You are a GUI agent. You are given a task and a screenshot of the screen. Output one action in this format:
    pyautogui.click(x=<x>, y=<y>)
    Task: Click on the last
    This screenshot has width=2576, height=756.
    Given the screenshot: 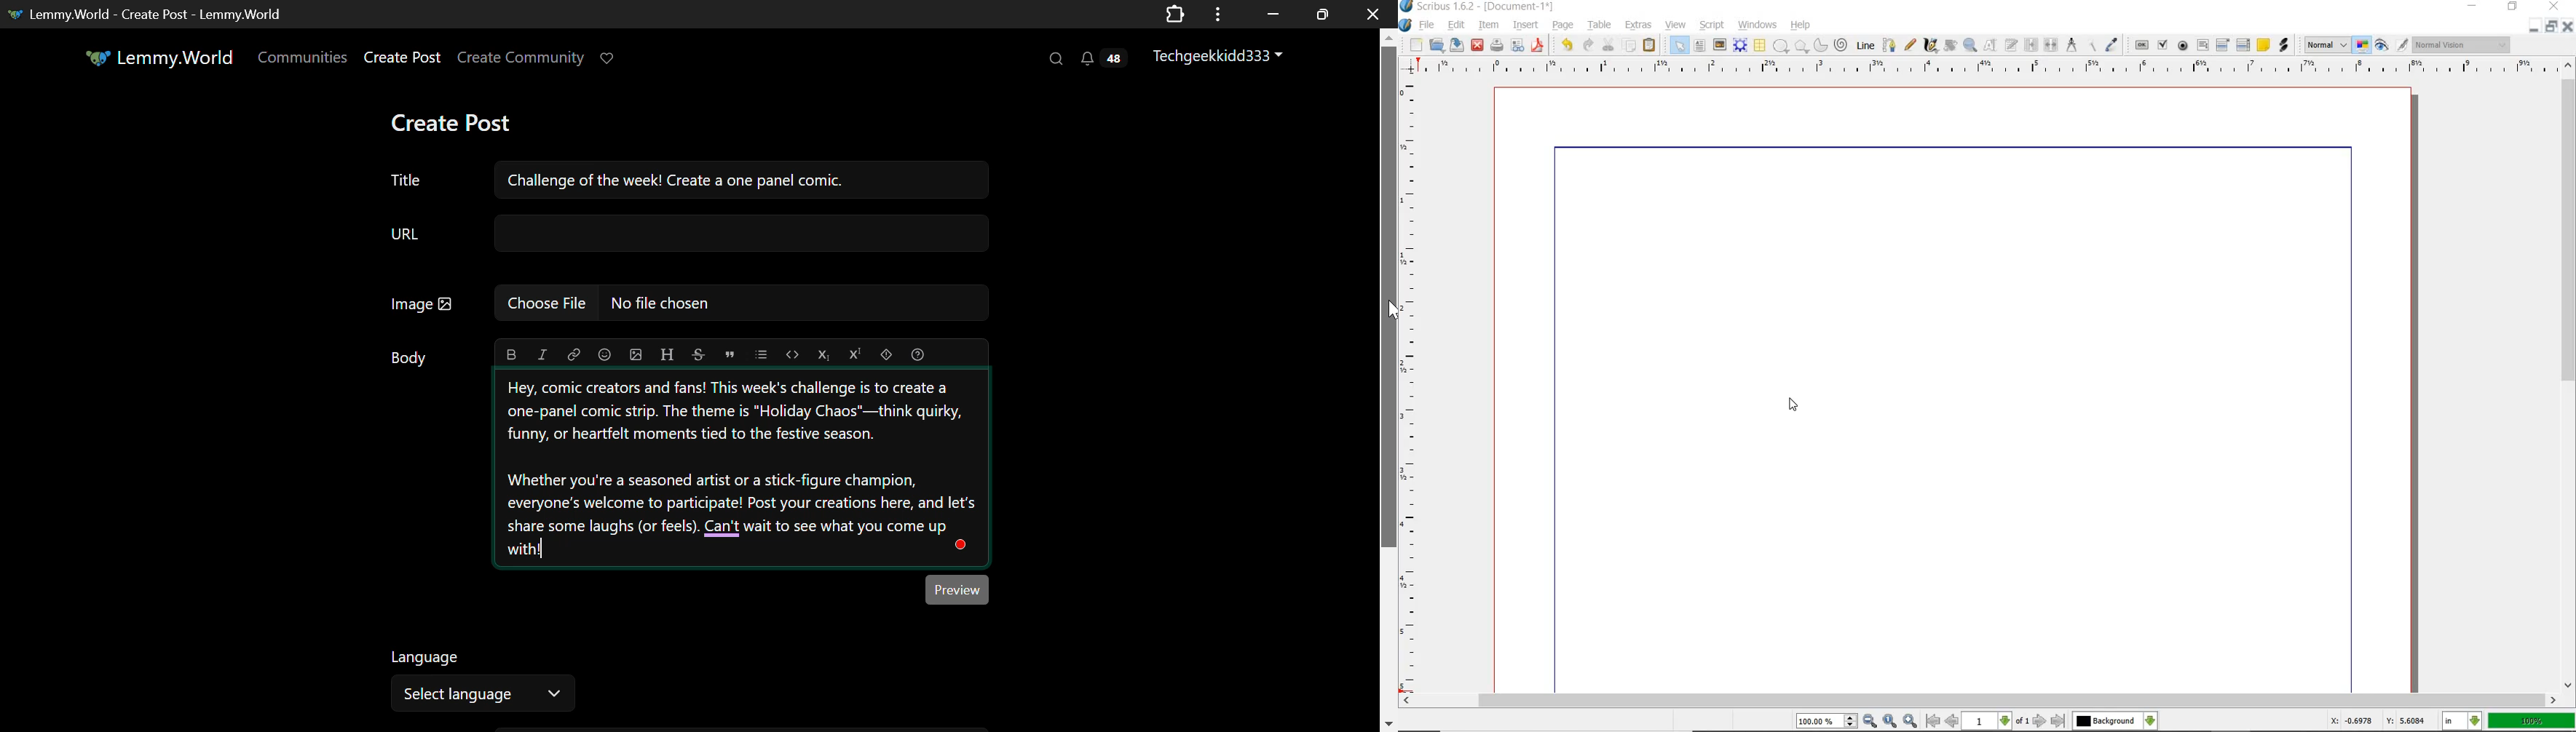 What is the action you would take?
    pyautogui.click(x=2057, y=721)
    